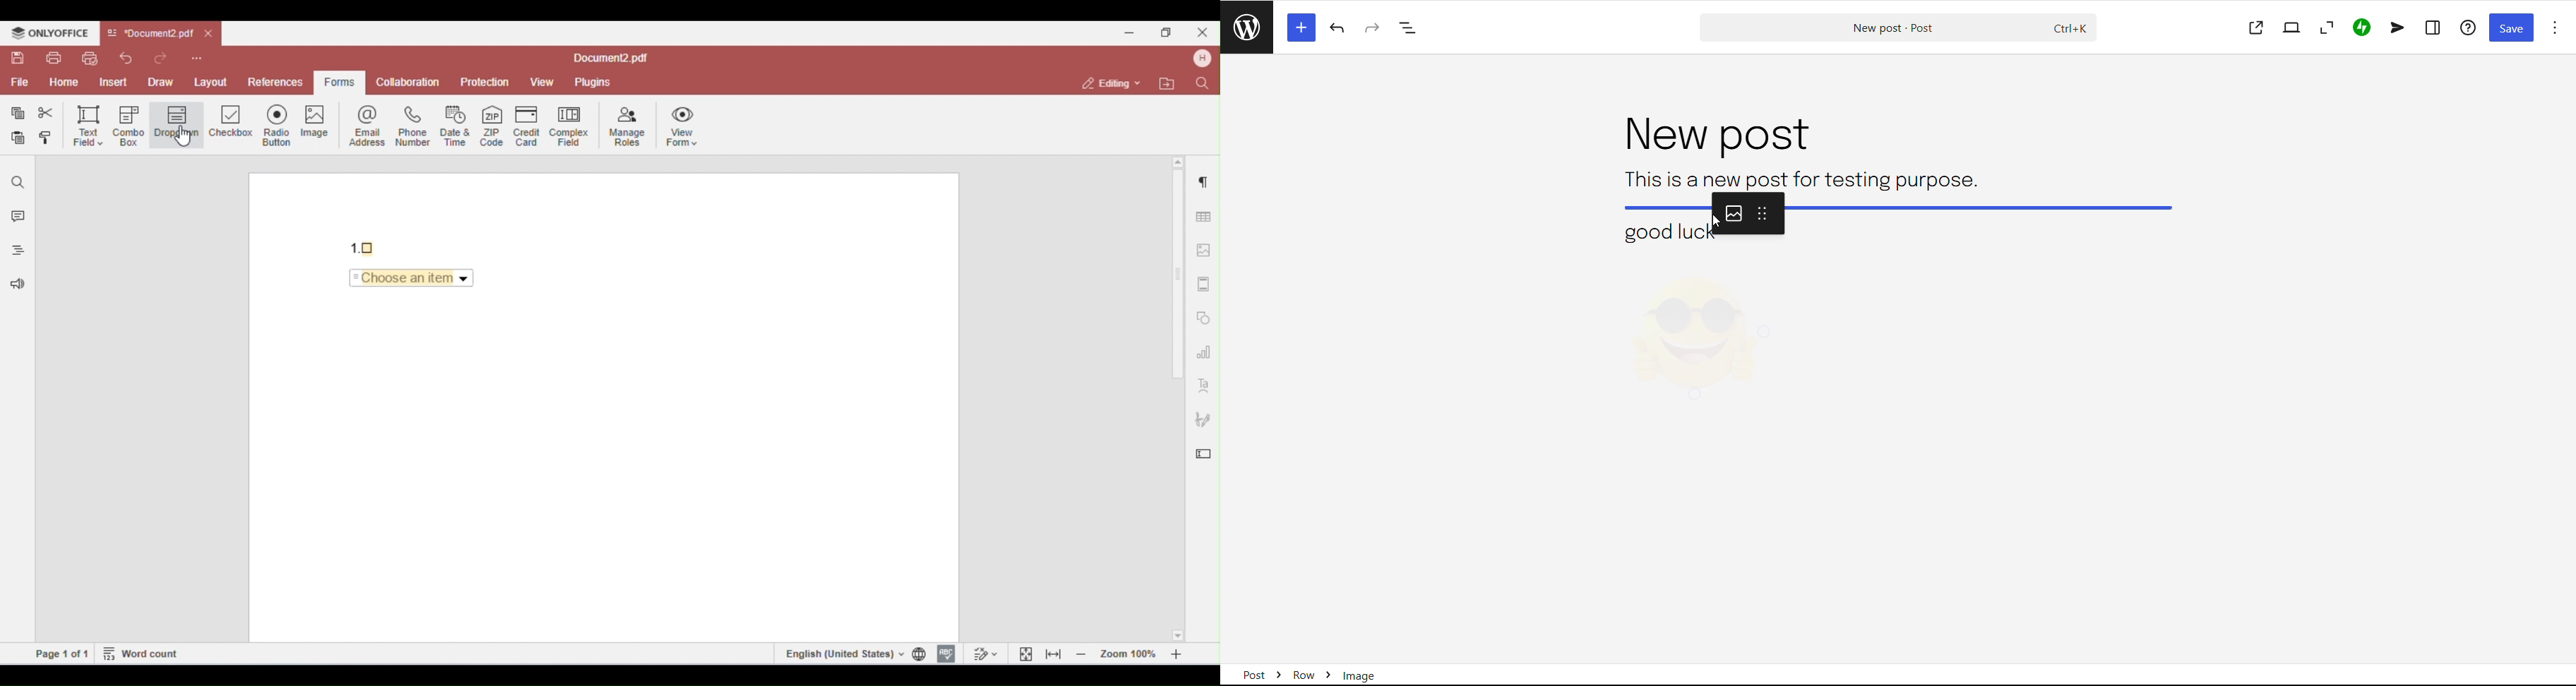 The width and height of the screenshot is (2576, 700). Describe the element at coordinates (1798, 179) in the screenshot. I see `text block 1` at that location.